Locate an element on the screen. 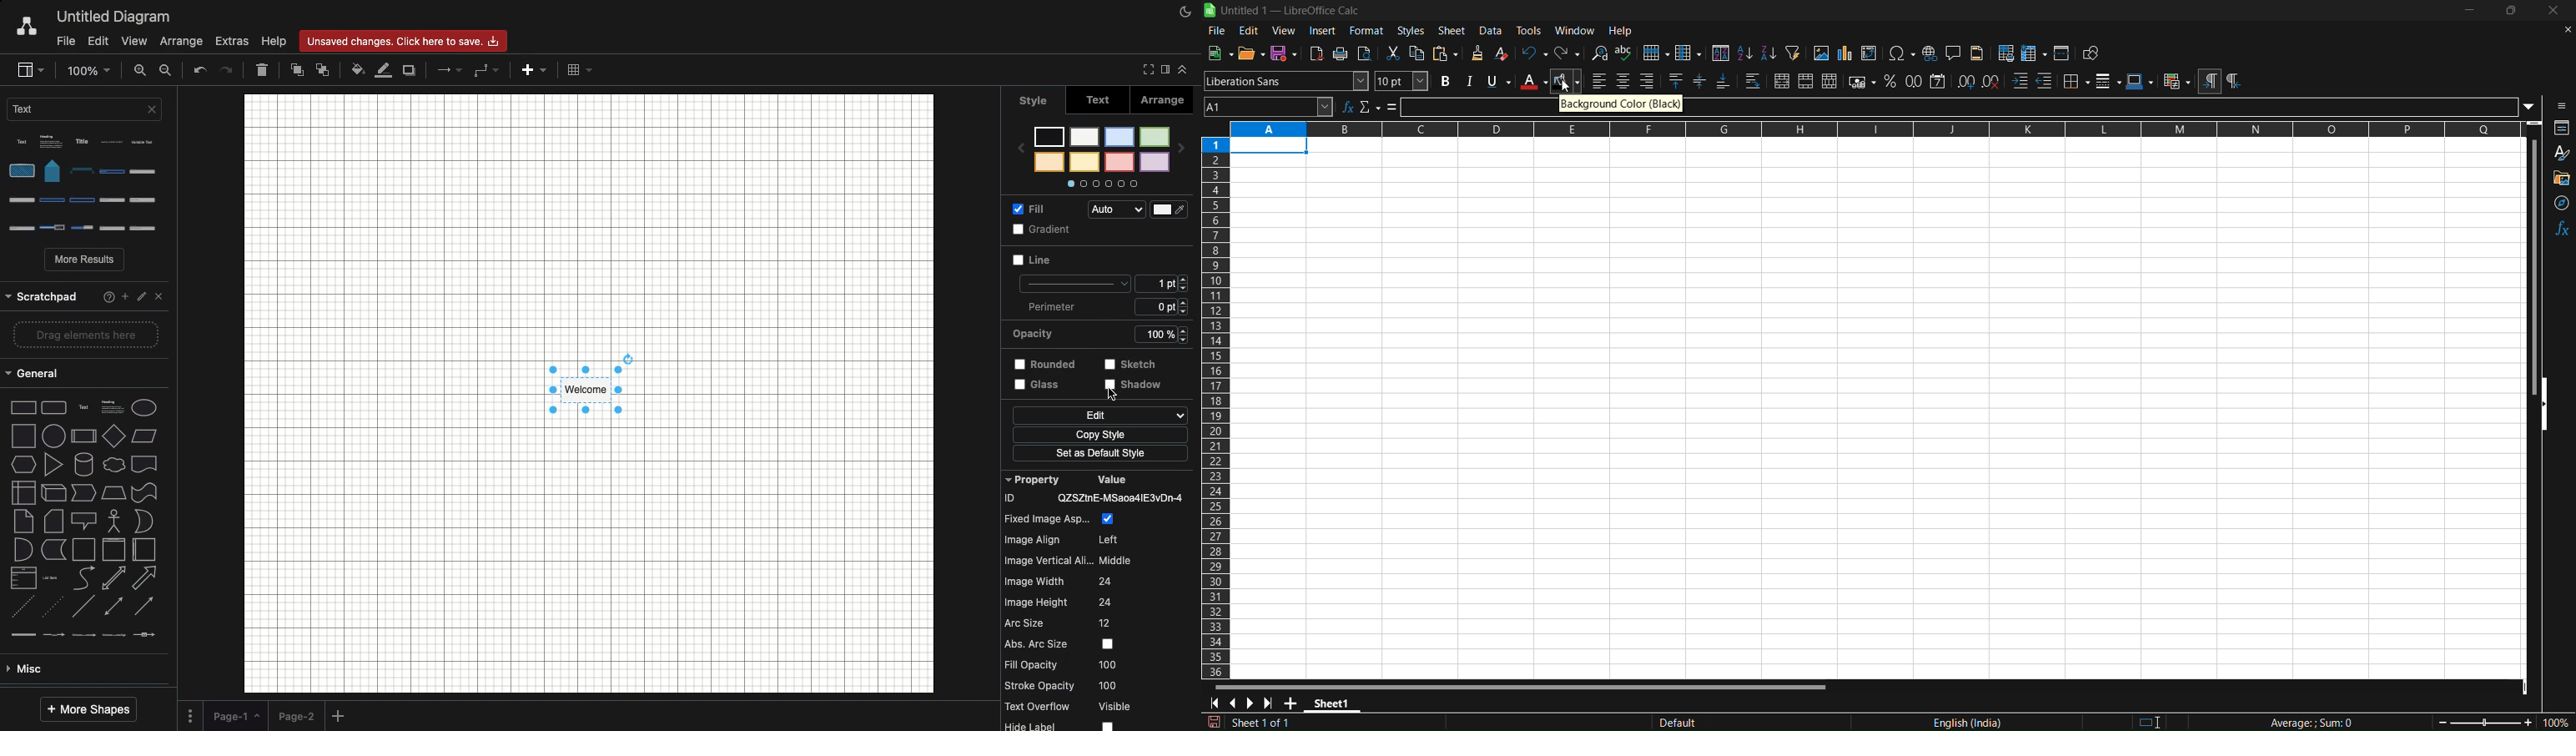 The width and height of the screenshot is (2576, 756).  is located at coordinates (2510, 11).